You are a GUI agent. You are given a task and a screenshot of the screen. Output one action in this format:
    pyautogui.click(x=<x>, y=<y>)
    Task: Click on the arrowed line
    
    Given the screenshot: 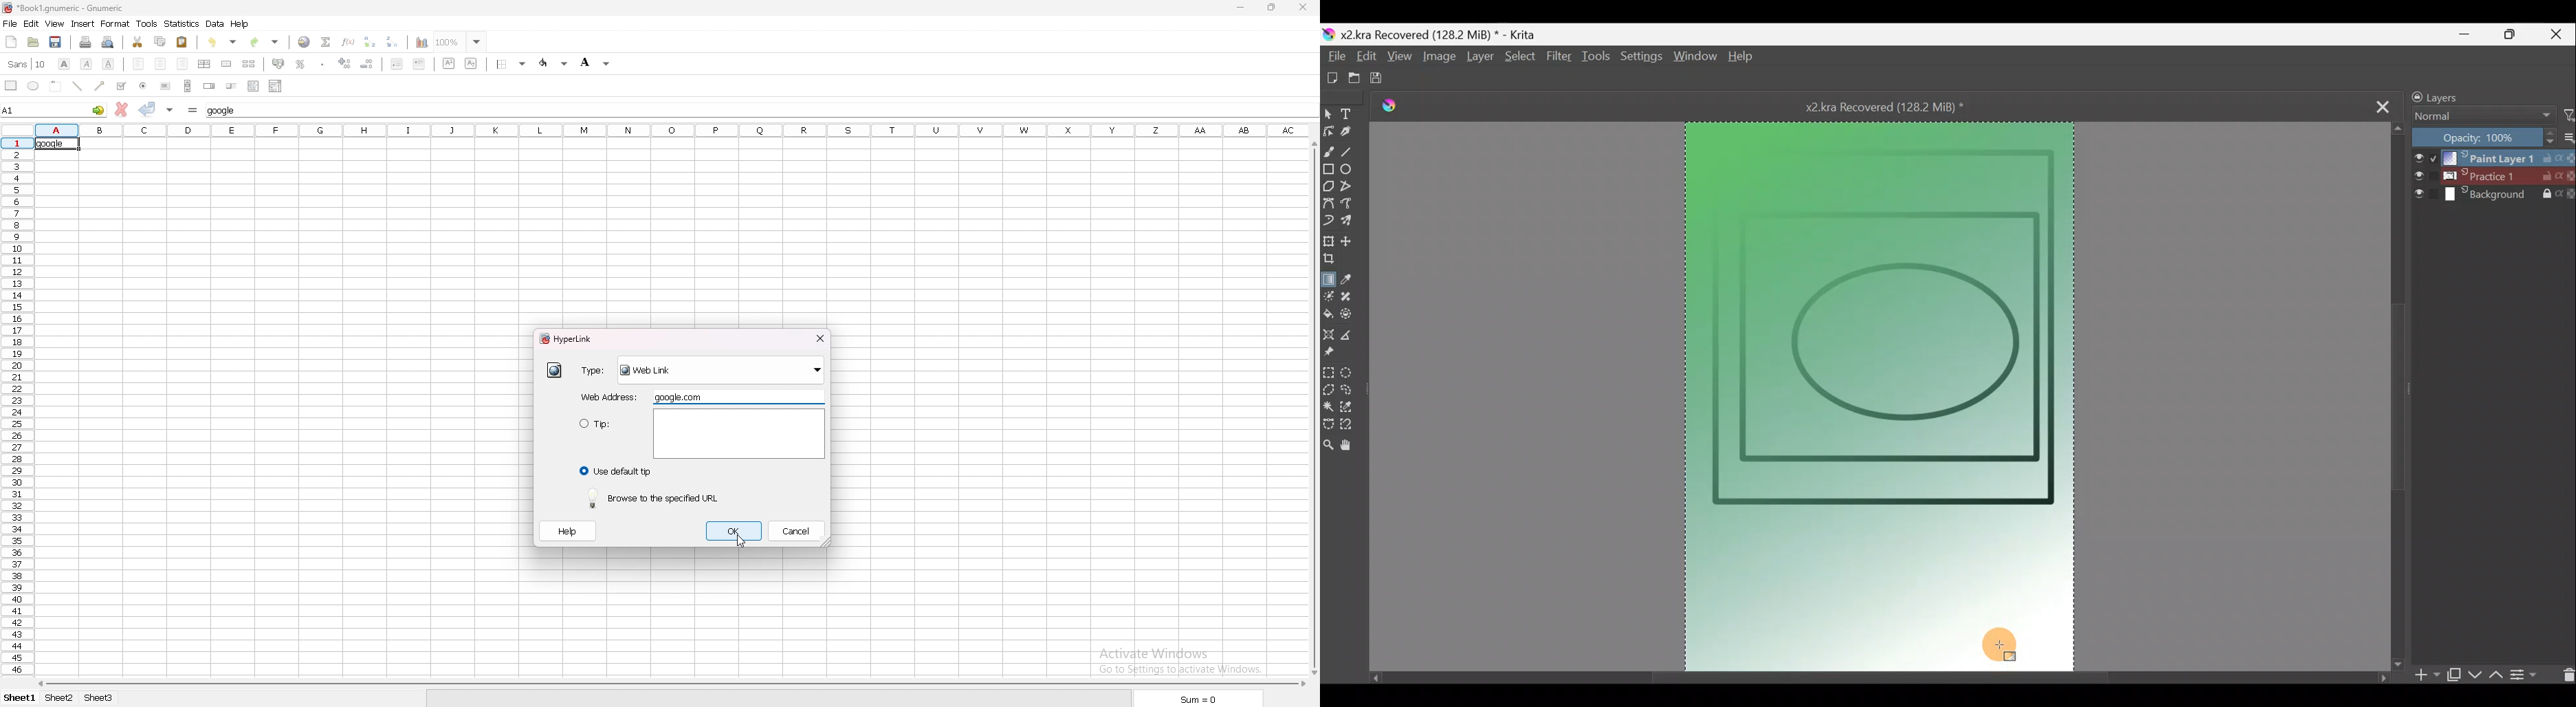 What is the action you would take?
    pyautogui.click(x=100, y=86)
    